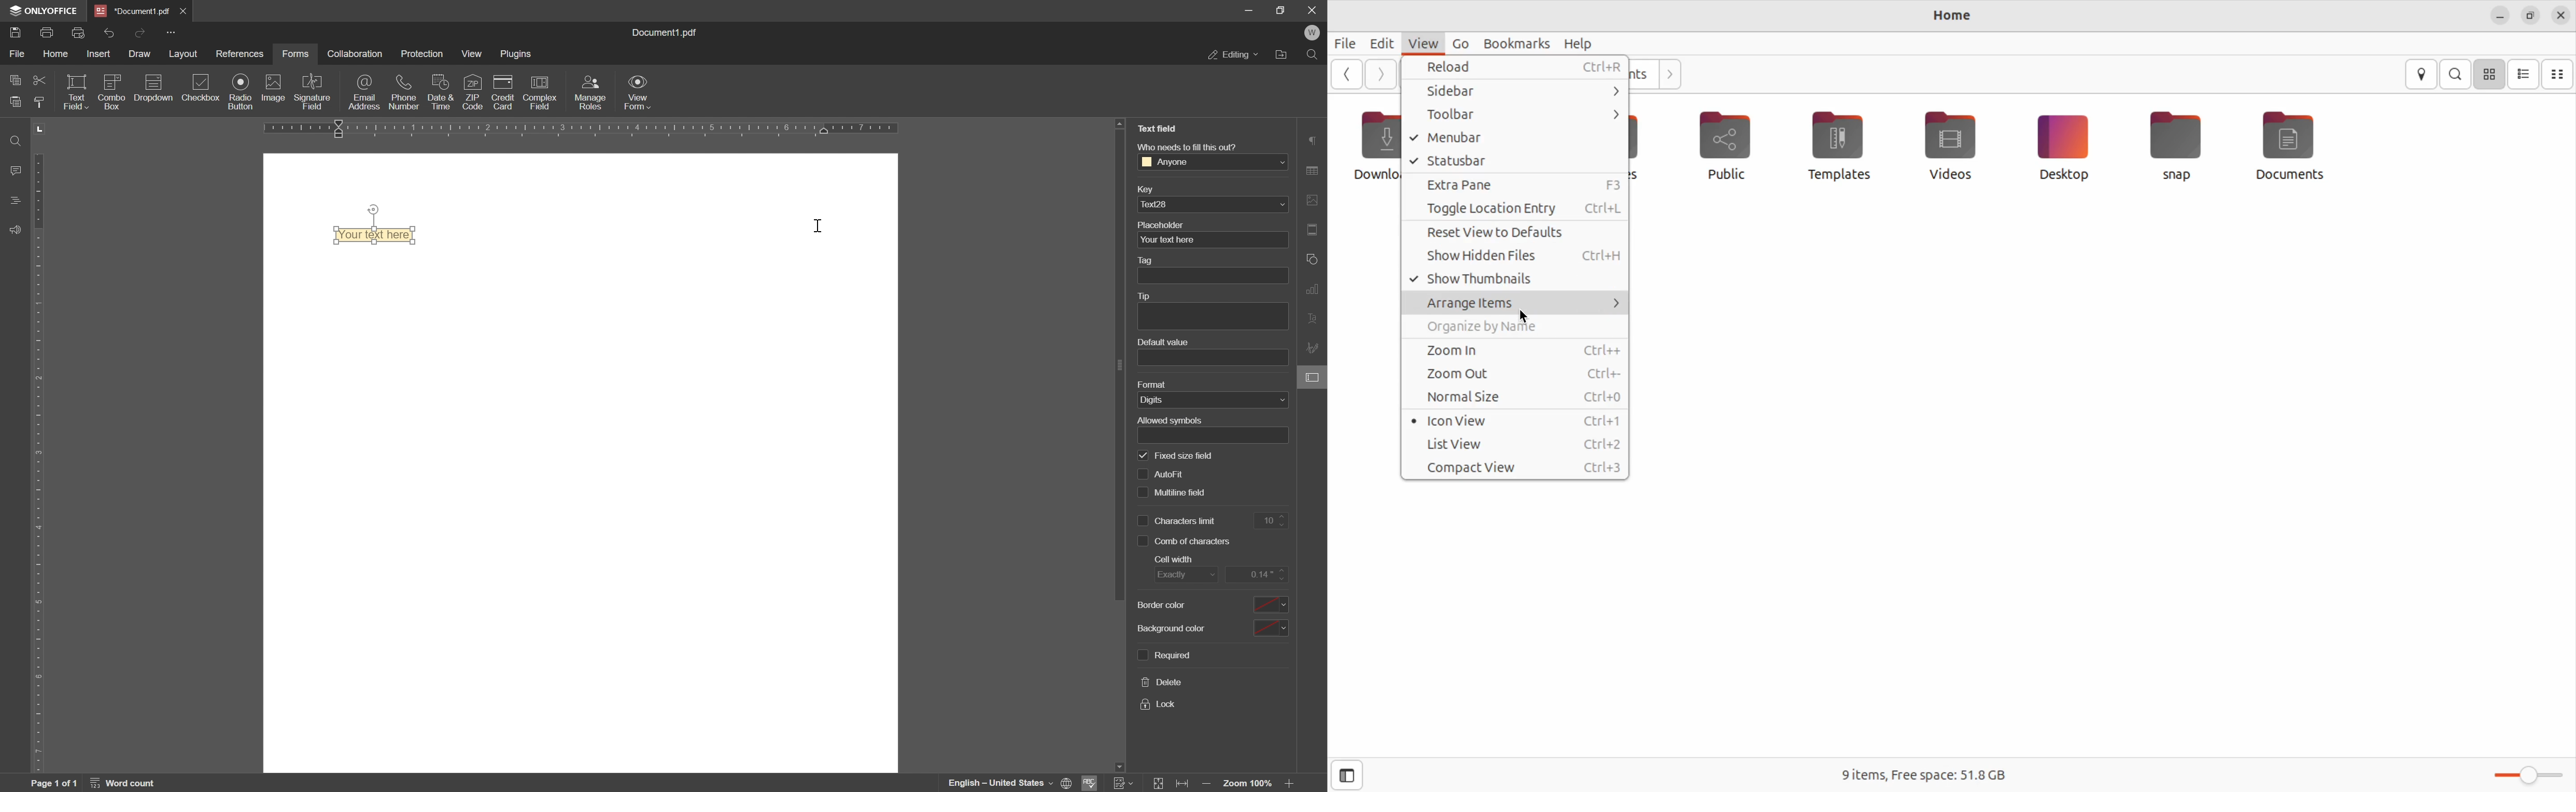 This screenshot has width=2576, height=812. Describe the element at coordinates (1165, 342) in the screenshot. I see `default value` at that location.